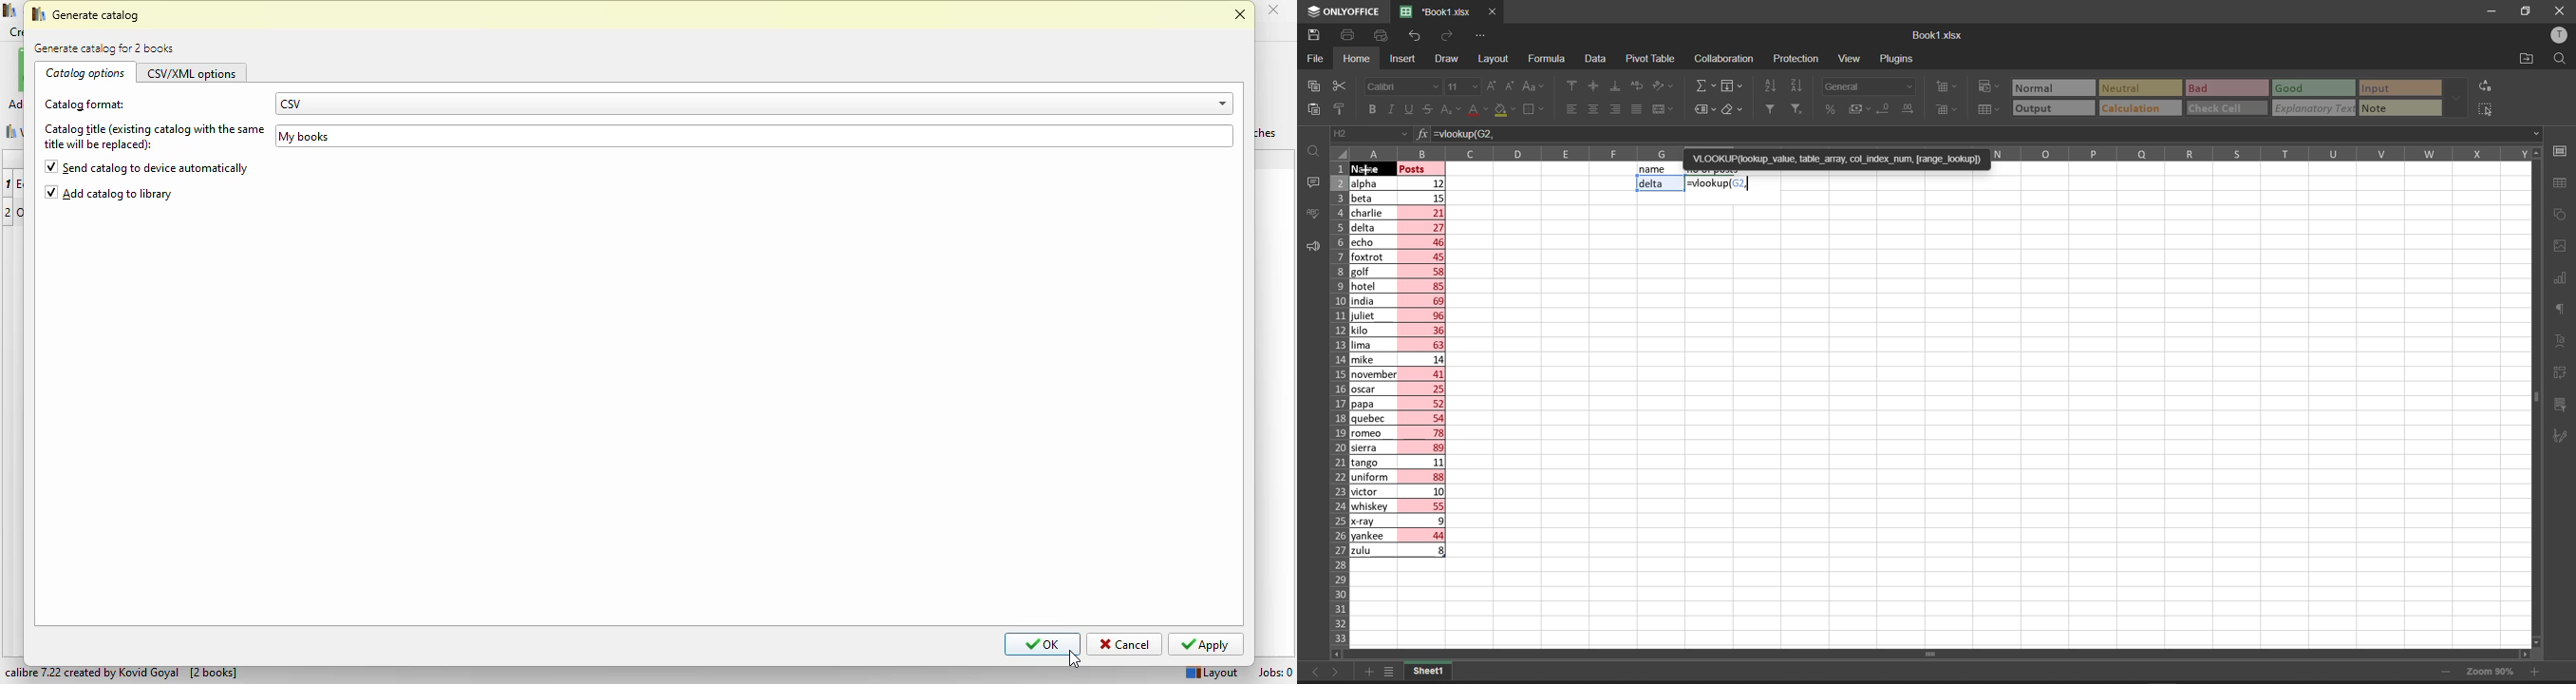 This screenshot has height=700, width=2576. What do you see at coordinates (1733, 110) in the screenshot?
I see `clear` at bounding box center [1733, 110].